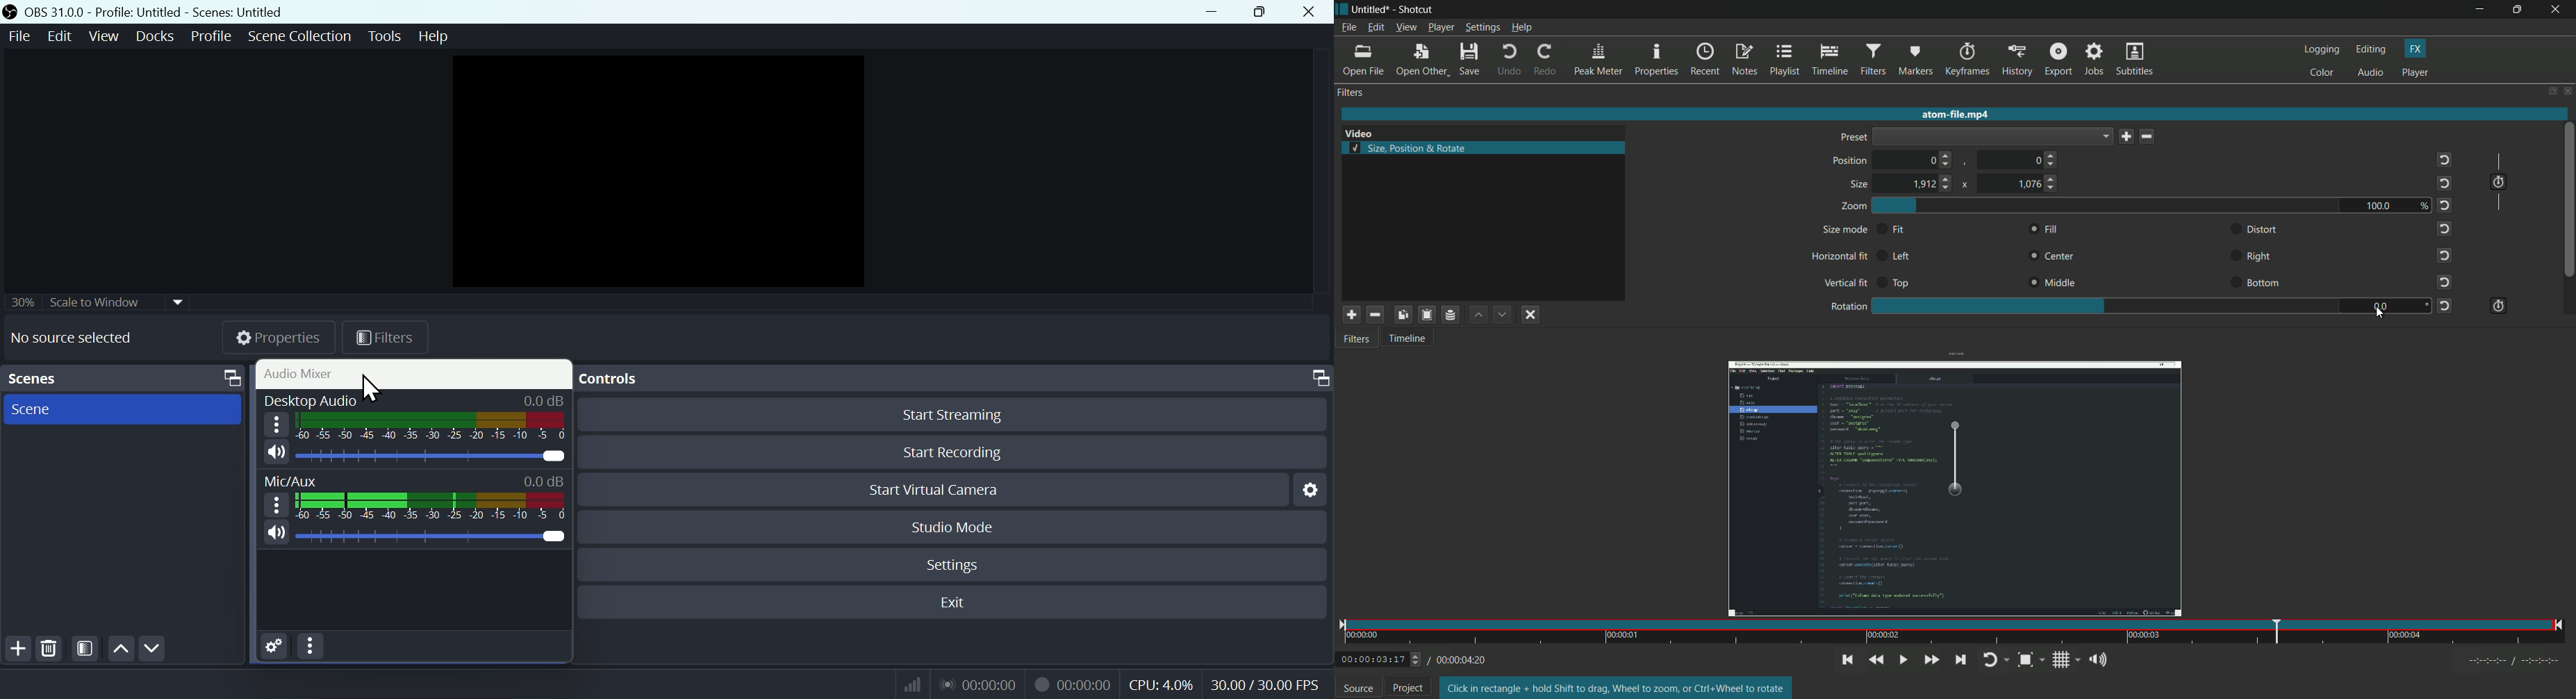  What do you see at coordinates (2380, 306) in the screenshot?
I see `90.0` at bounding box center [2380, 306].